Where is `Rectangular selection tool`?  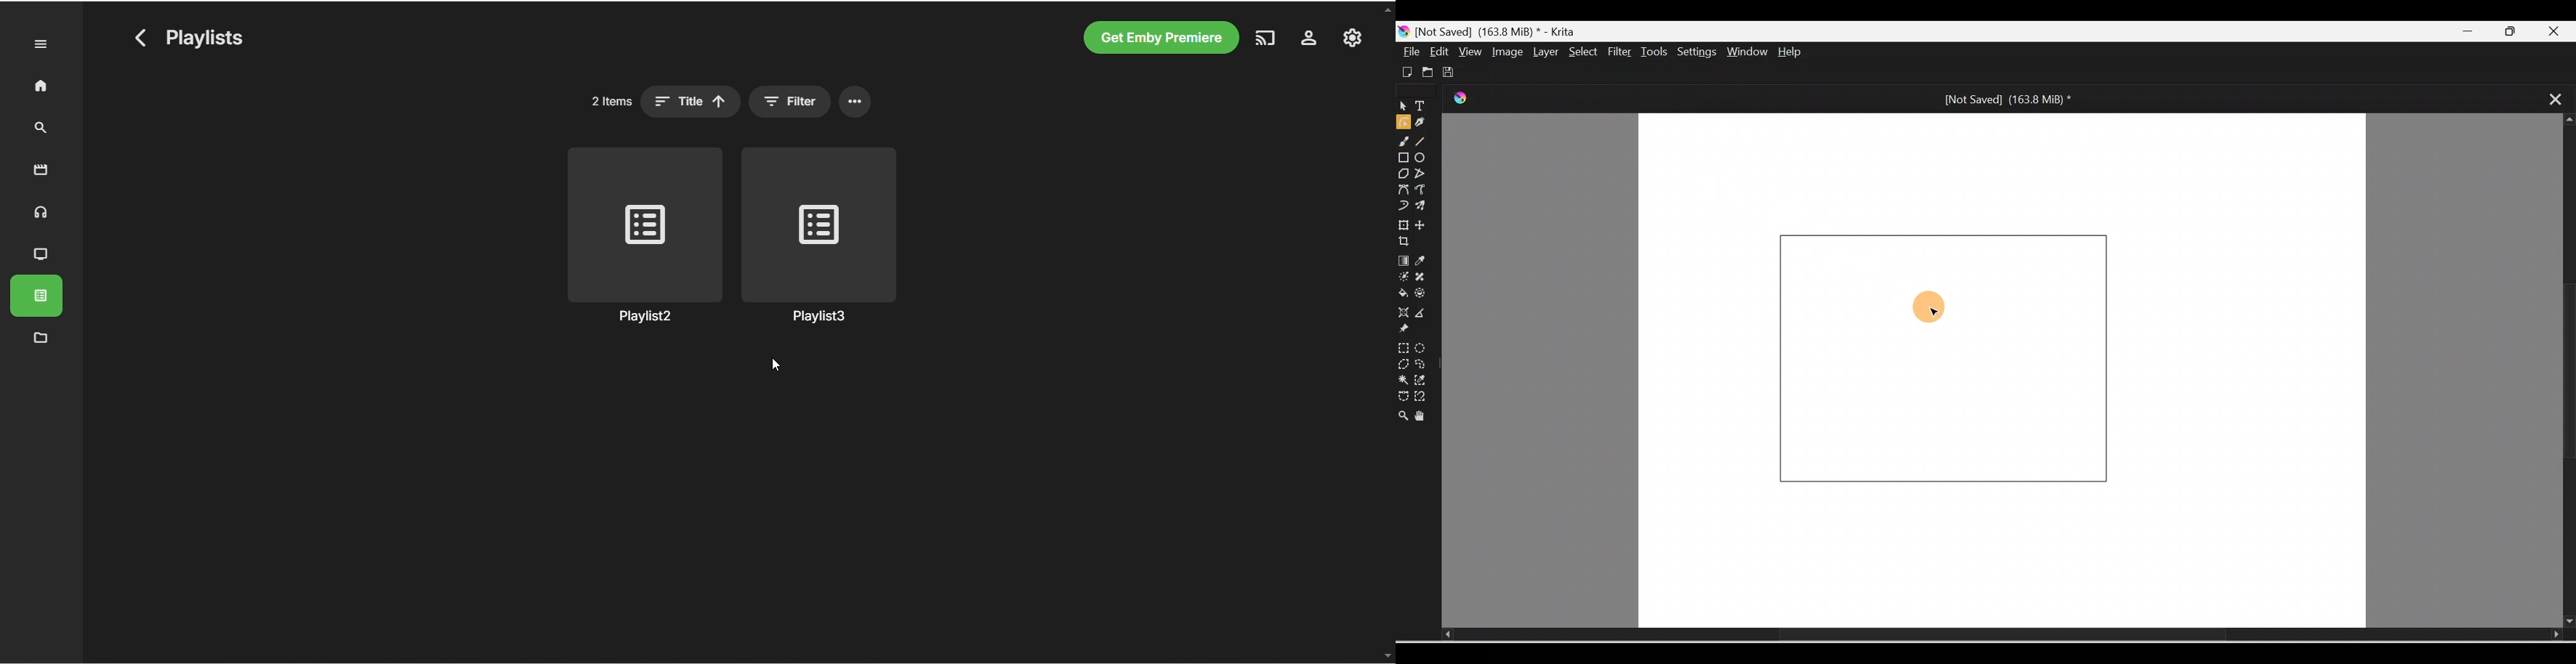
Rectangular selection tool is located at coordinates (1403, 346).